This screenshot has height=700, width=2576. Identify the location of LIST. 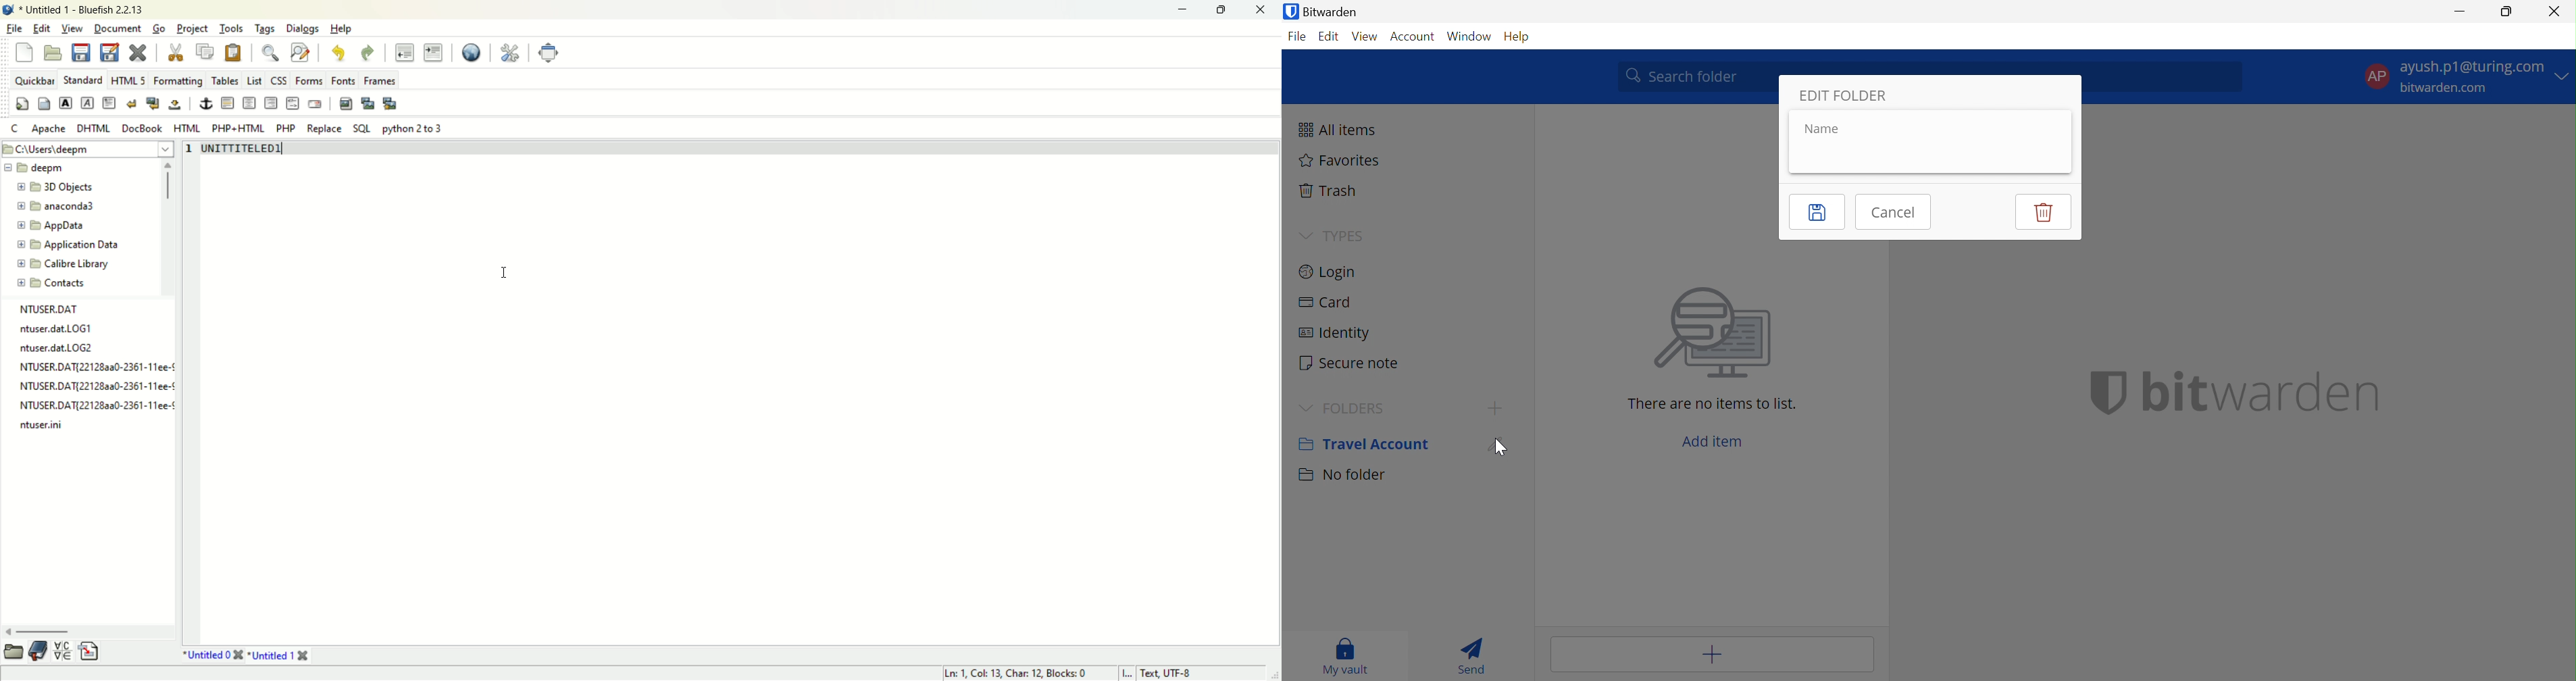
(254, 81).